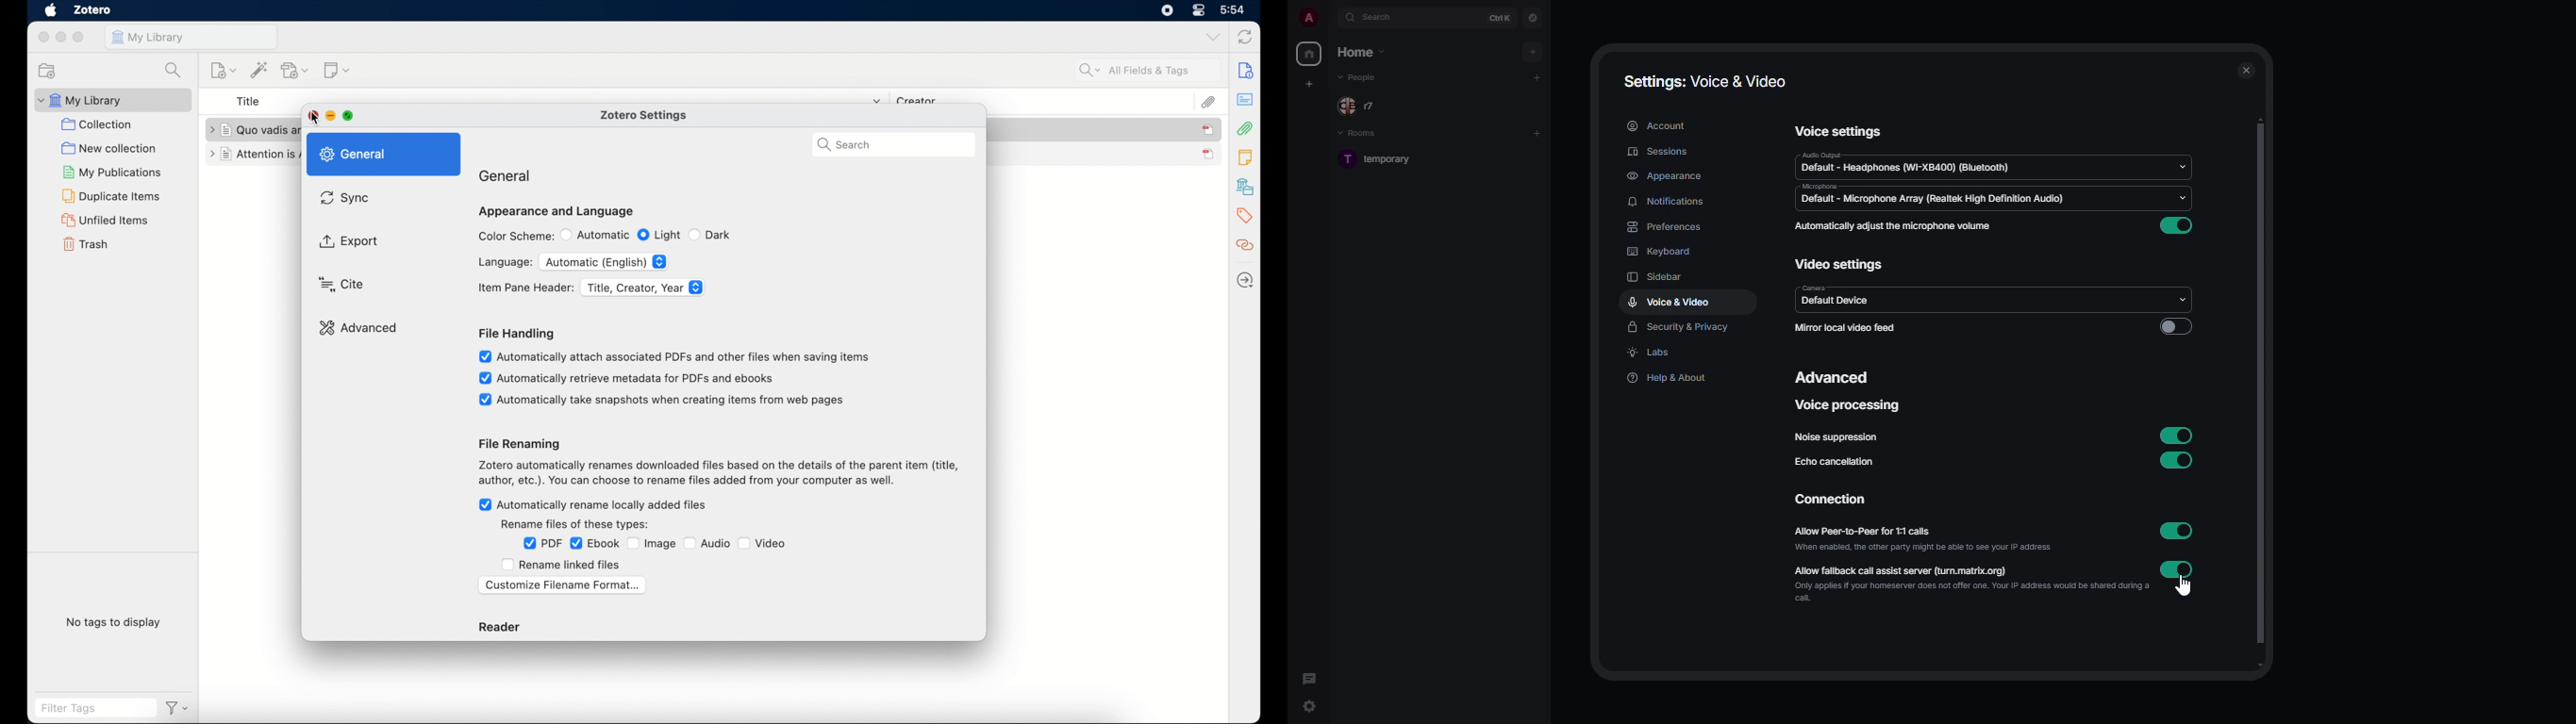  Describe the element at coordinates (331, 116) in the screenshot. I see `minimize` at that location.